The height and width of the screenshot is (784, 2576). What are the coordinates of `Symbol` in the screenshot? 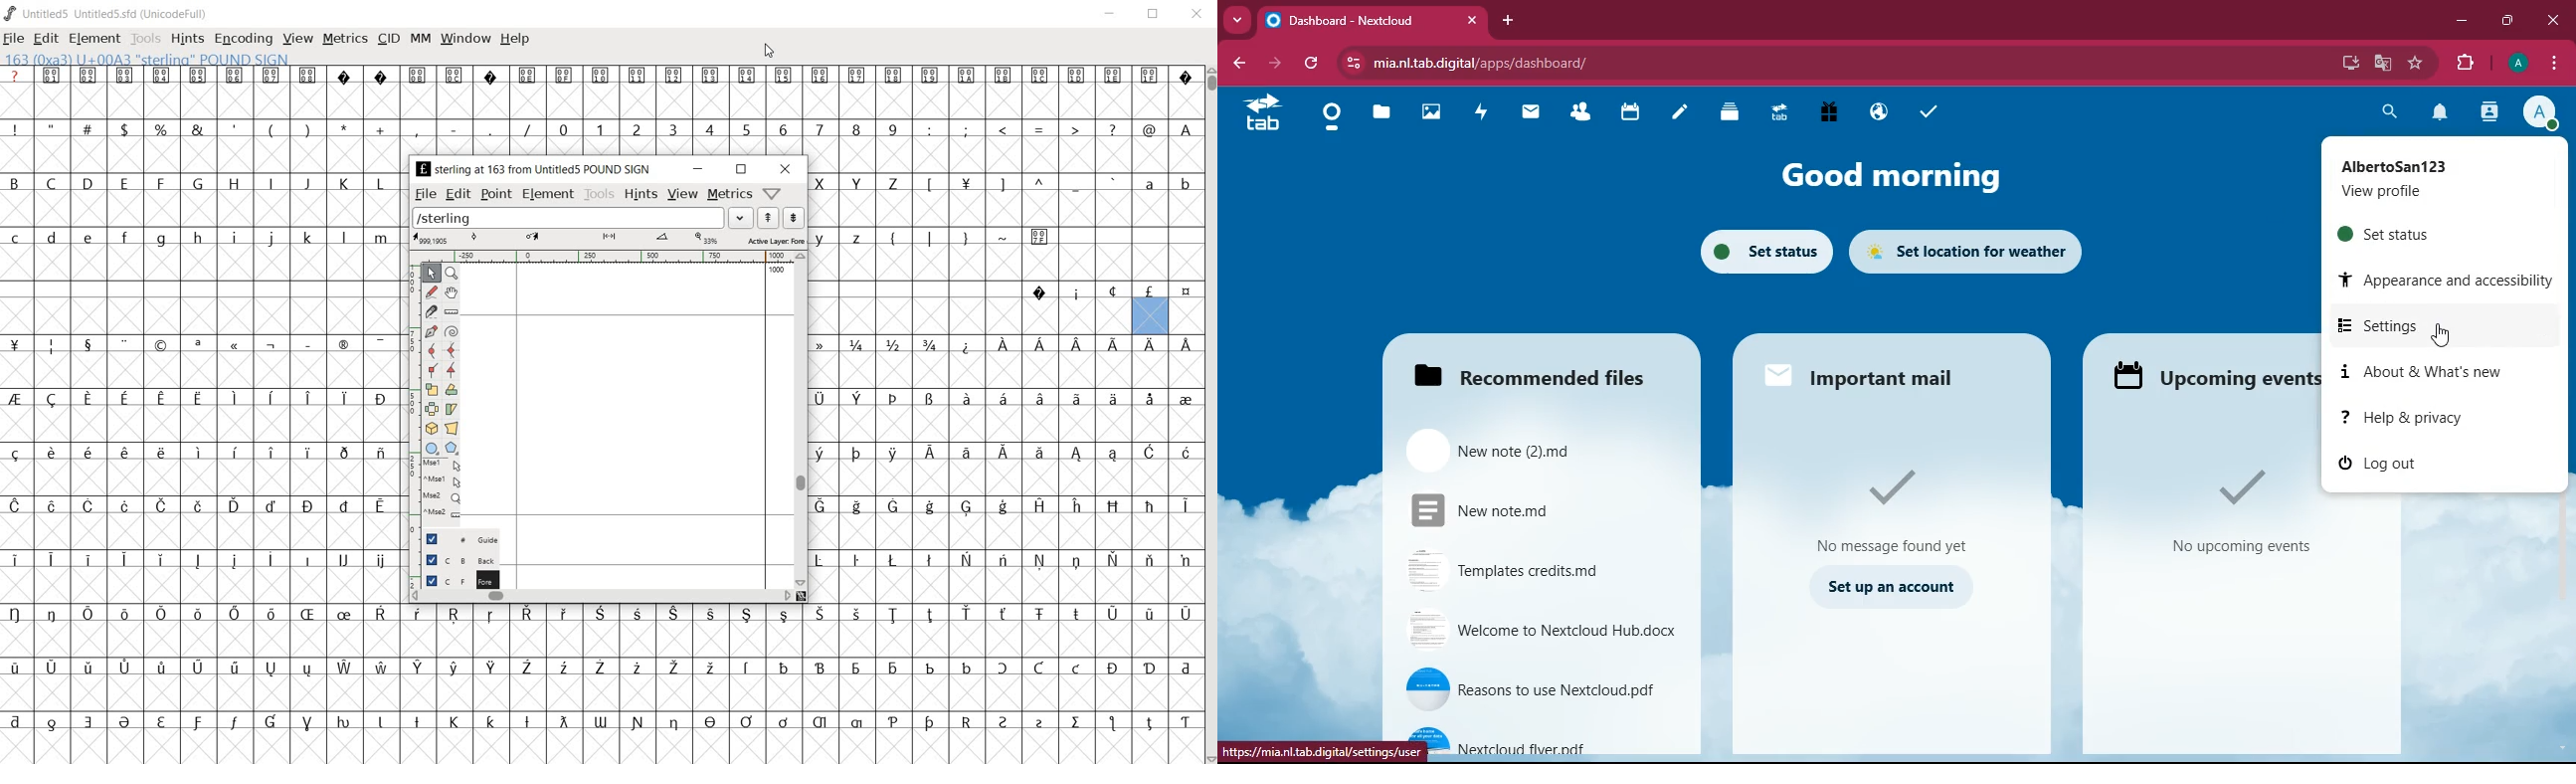 It's located at (89, 399).